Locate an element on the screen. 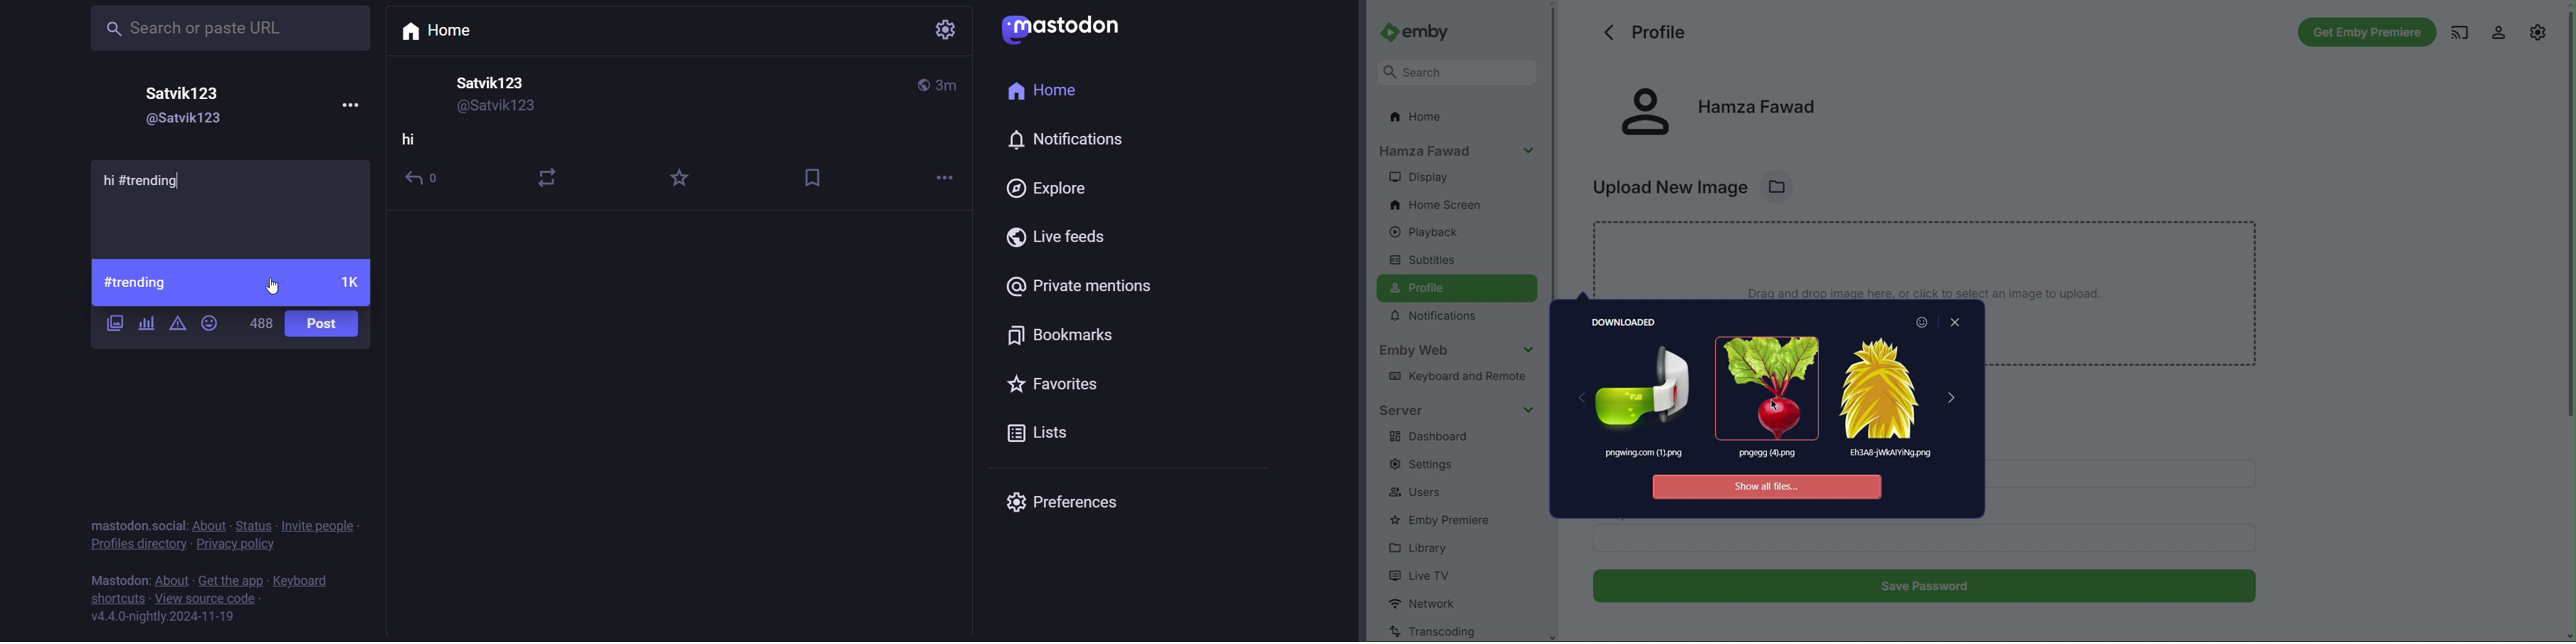 The height and width of the screenshot is (644, 2576). search is located at coordinates (226, 29).